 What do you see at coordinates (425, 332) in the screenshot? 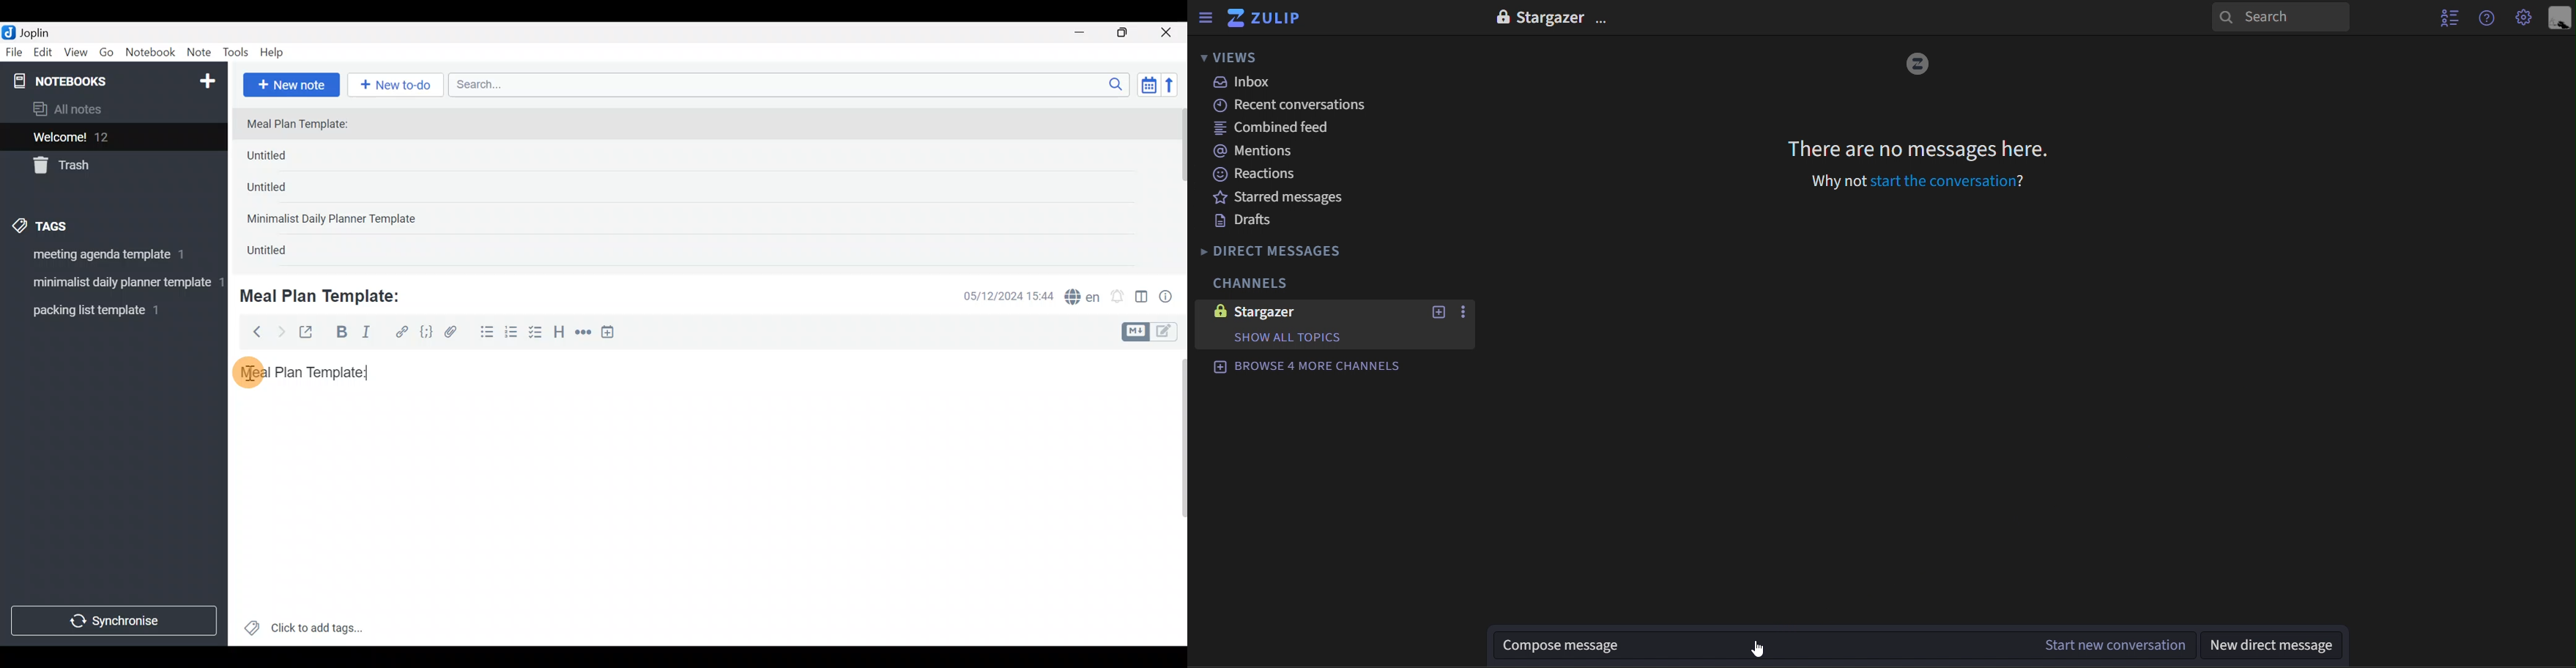
I see `Code` at bounding box center [425, 332].